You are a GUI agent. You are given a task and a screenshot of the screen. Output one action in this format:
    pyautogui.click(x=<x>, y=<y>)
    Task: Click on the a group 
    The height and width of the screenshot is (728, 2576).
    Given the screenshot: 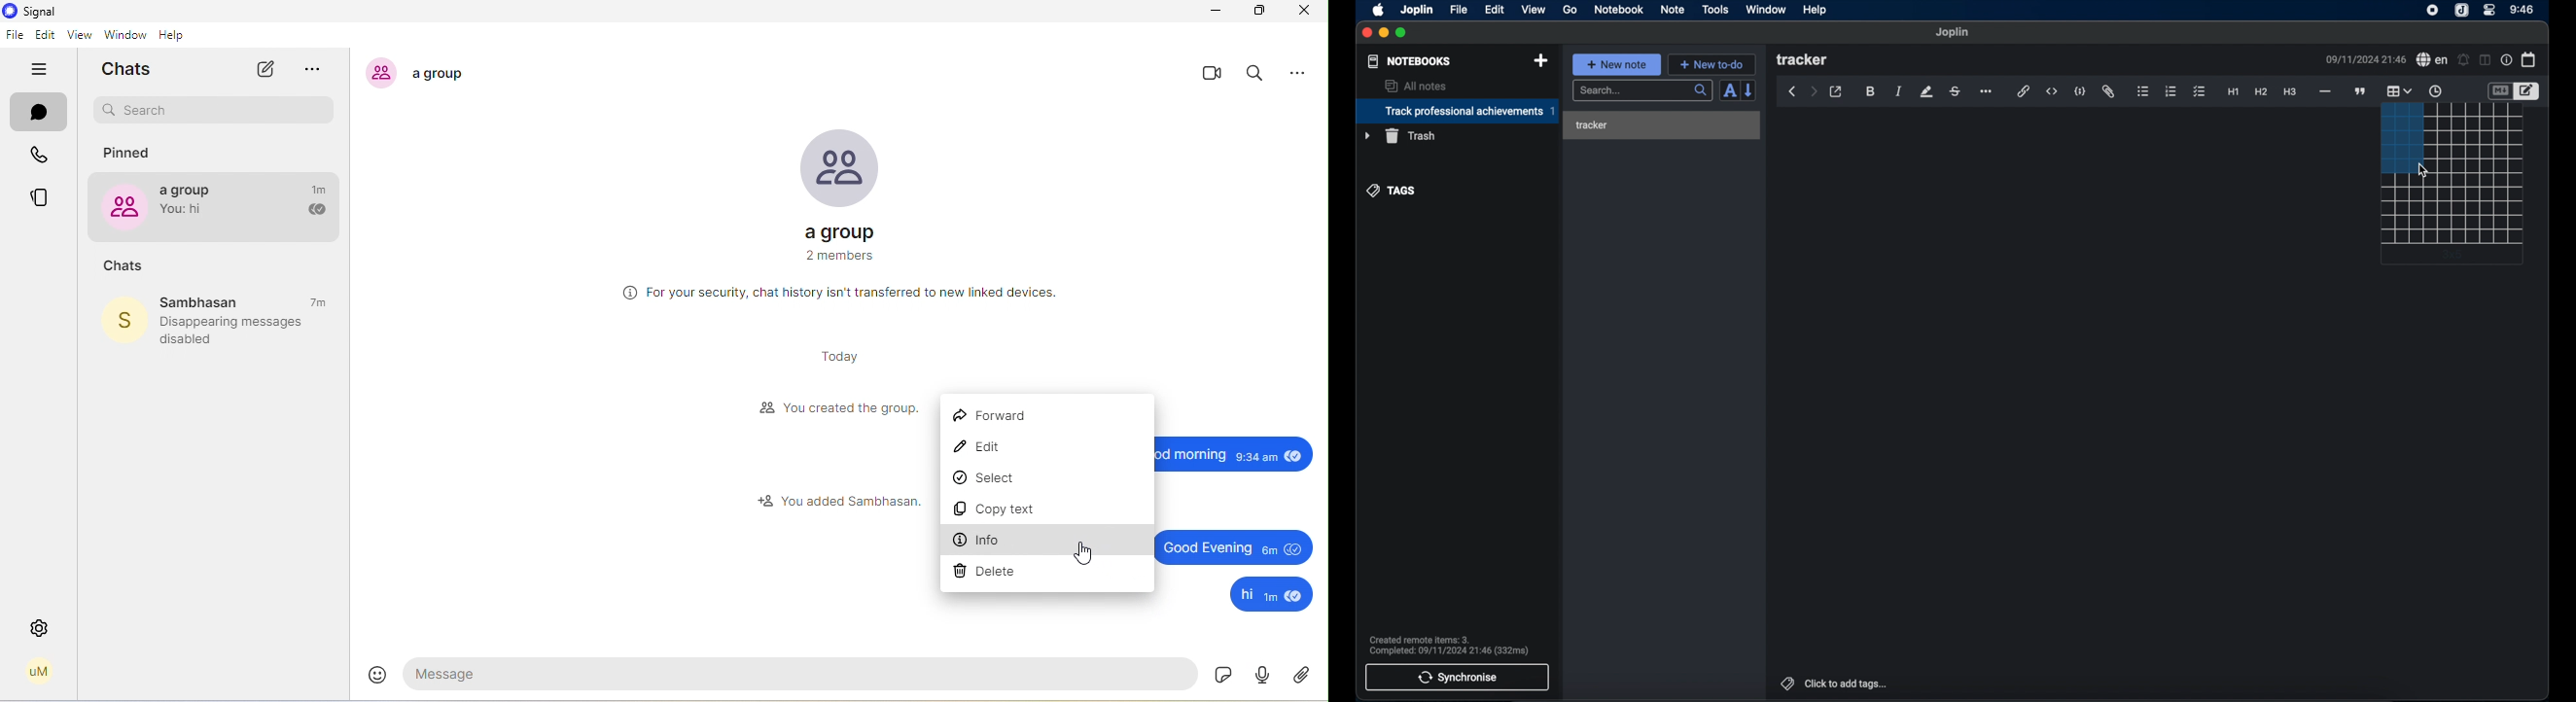 What is the action you would take?
    pyautogui.click(x=838, y=185)
    